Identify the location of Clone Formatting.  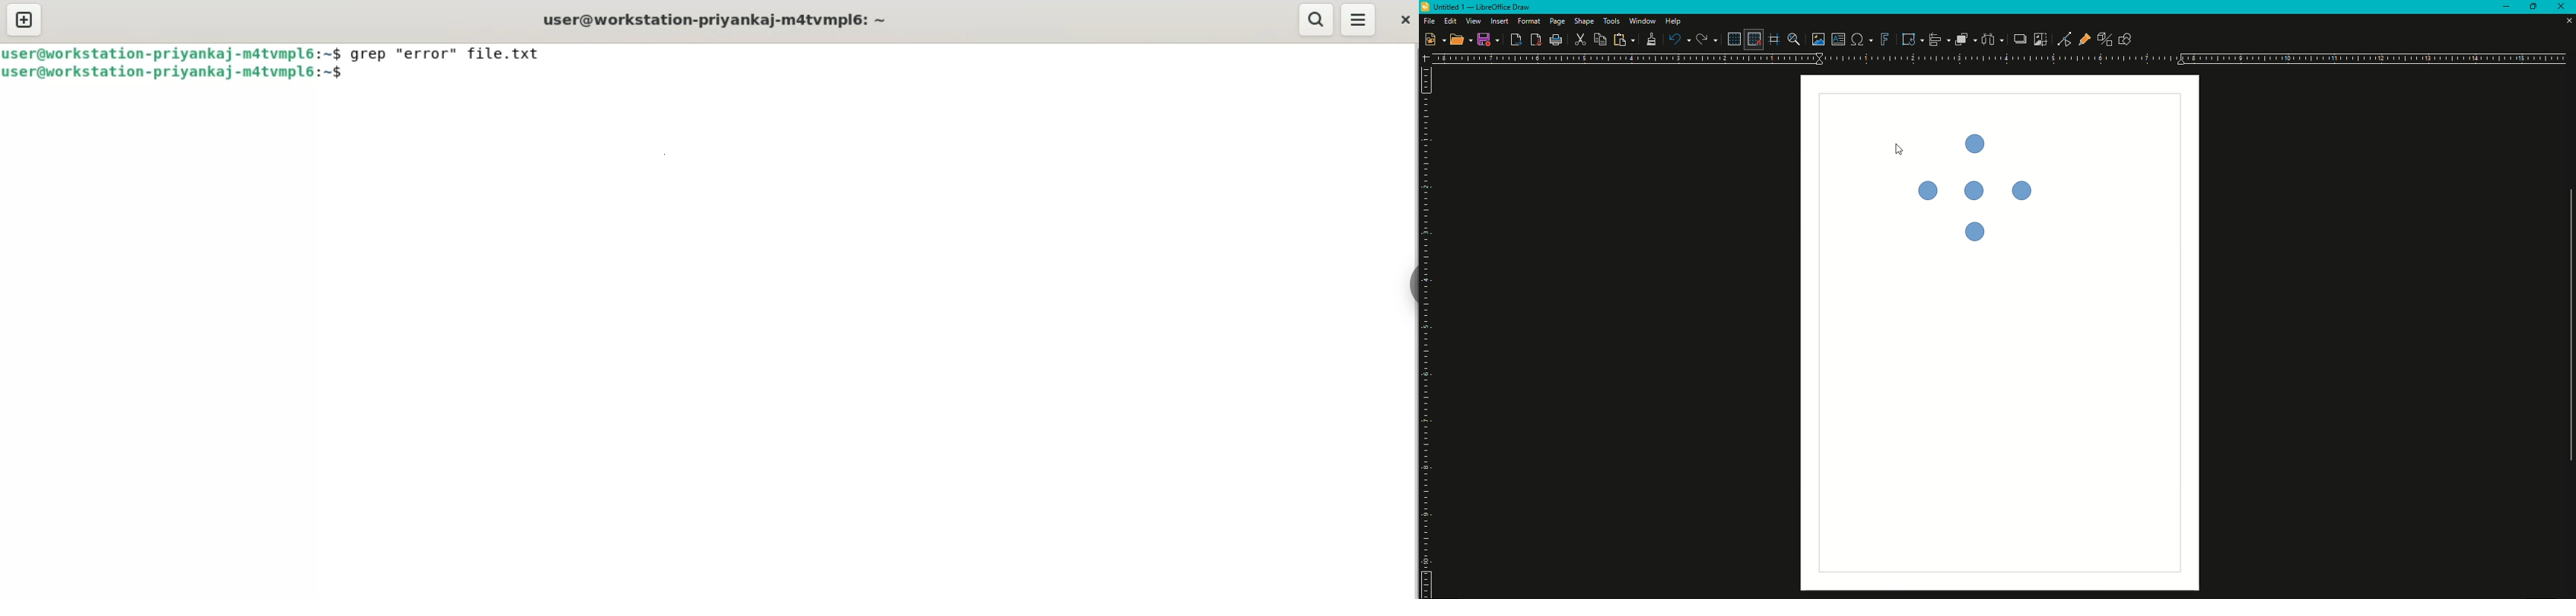
(1653, 39).